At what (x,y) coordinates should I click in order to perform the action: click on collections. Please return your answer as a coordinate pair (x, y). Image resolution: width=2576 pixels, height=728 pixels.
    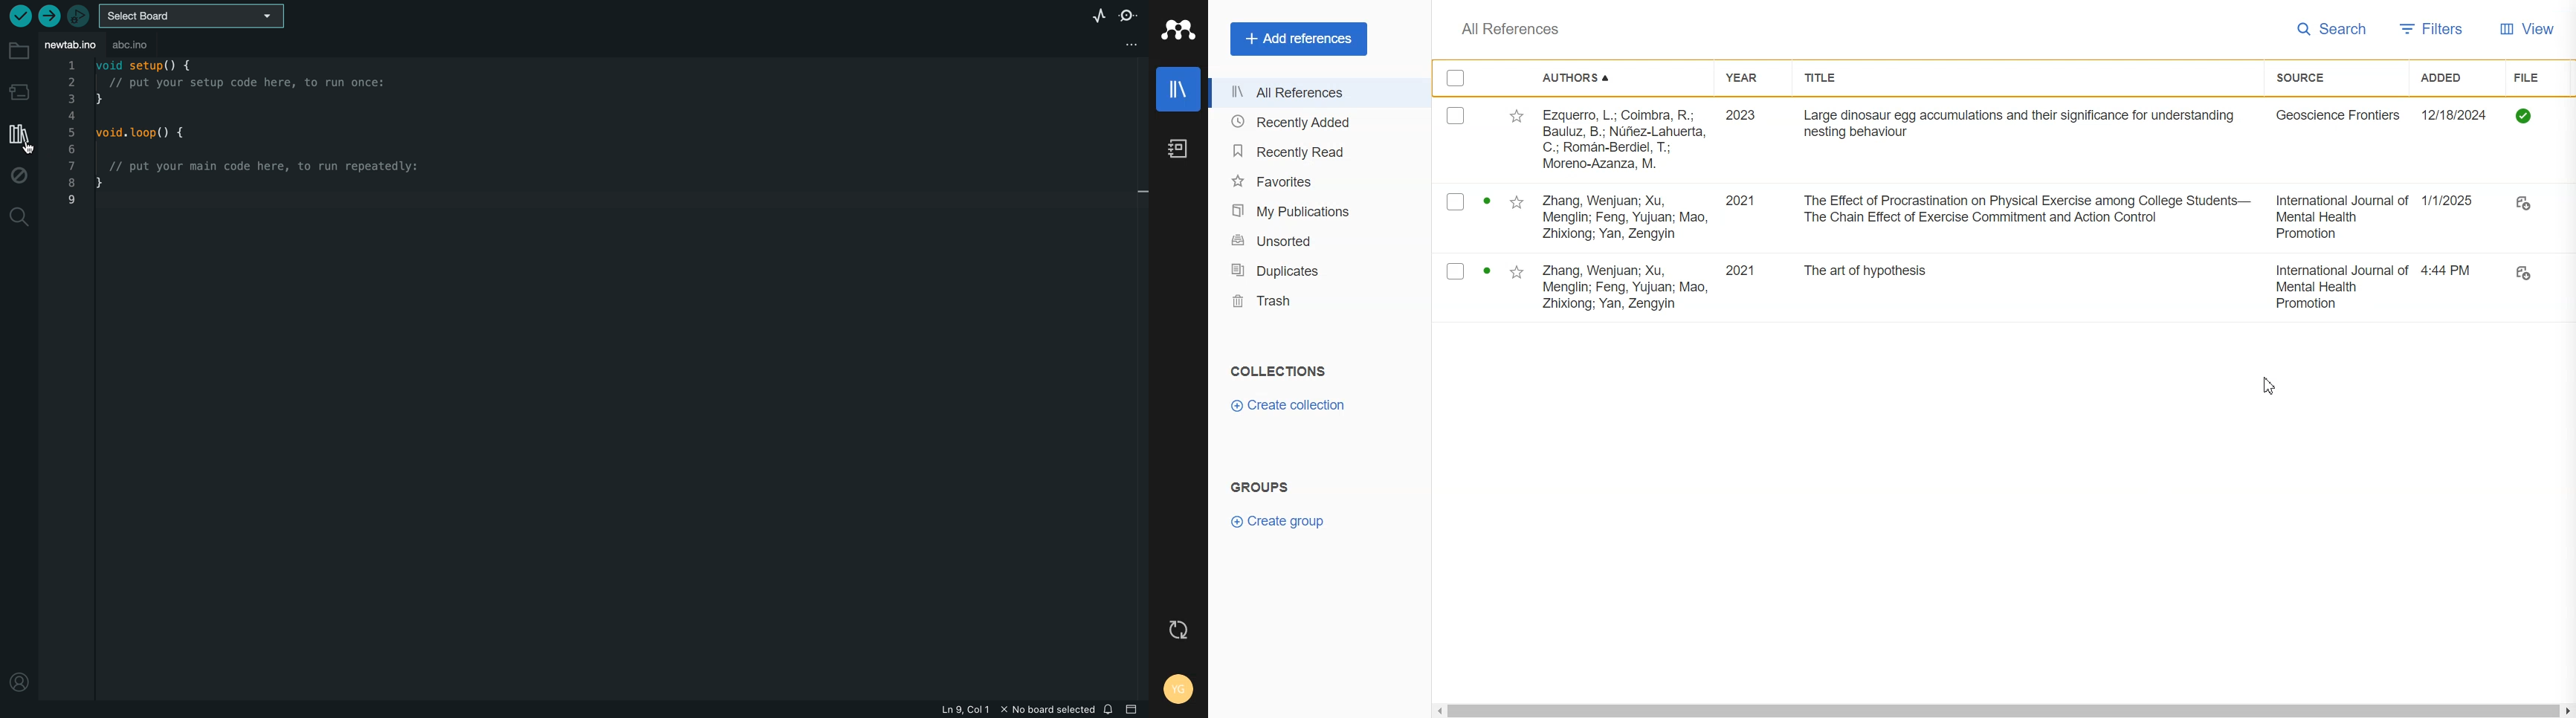
    Looking at the image, I should click on (1282, 369).